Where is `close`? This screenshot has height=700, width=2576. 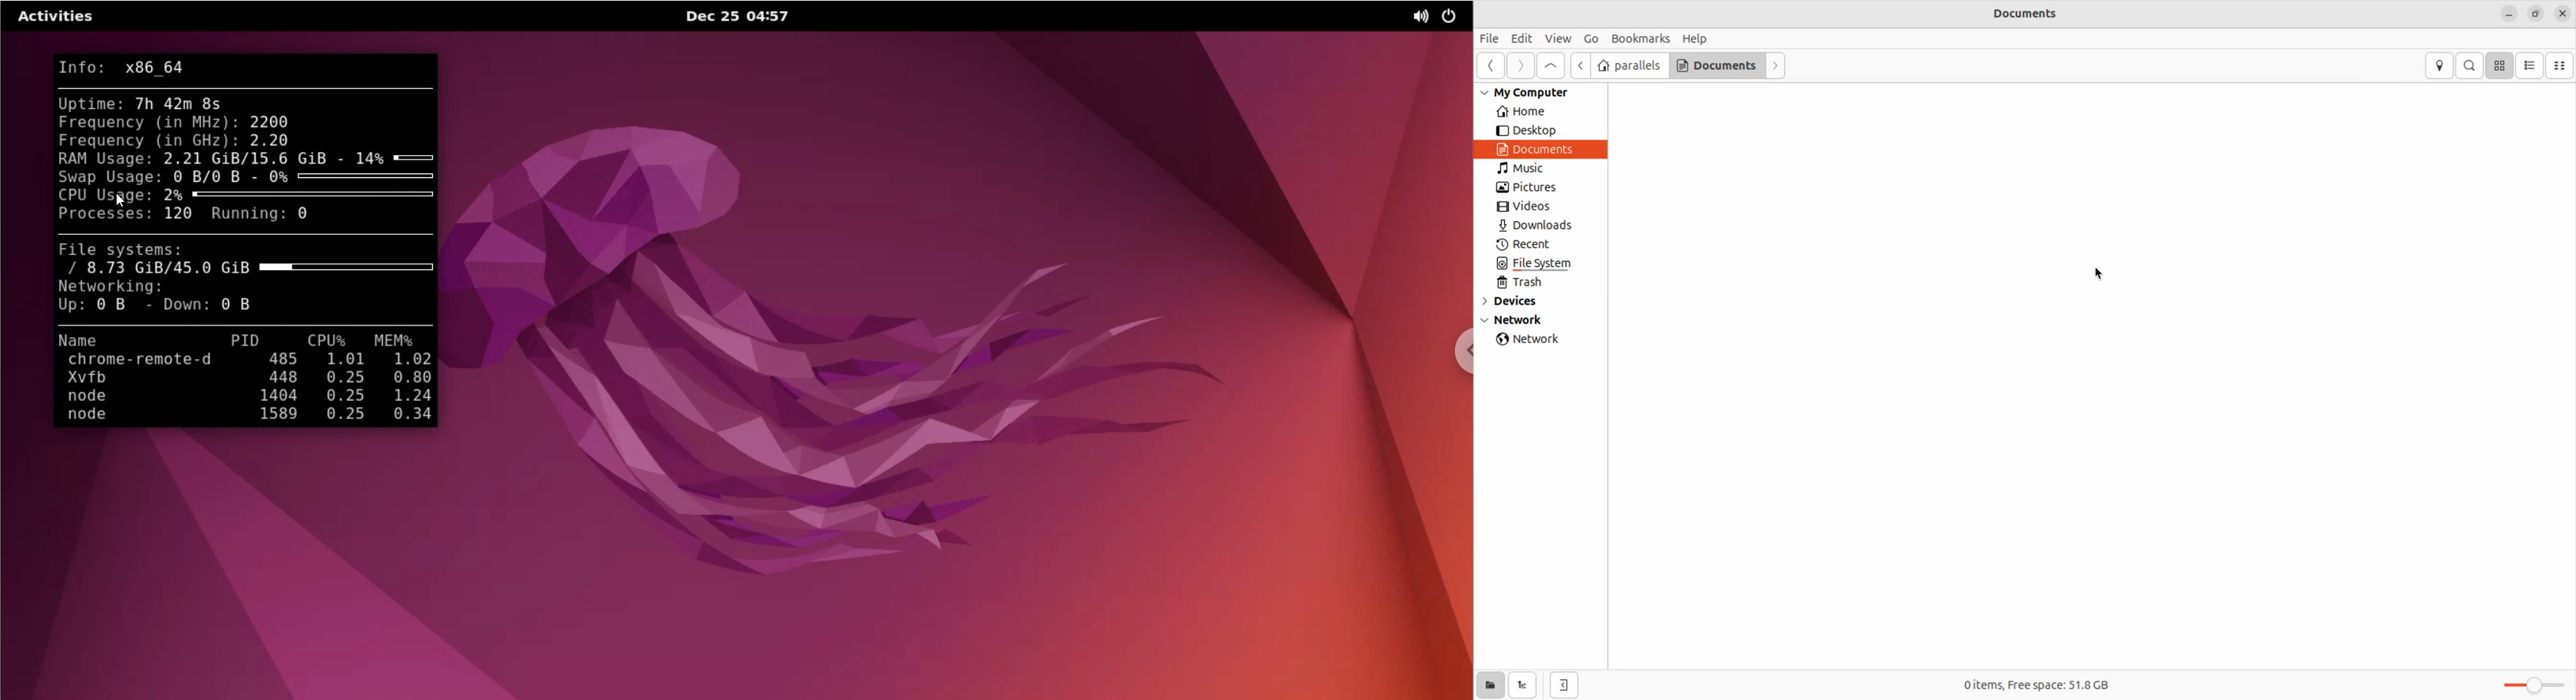 close is located at coordinates (2563, 14).